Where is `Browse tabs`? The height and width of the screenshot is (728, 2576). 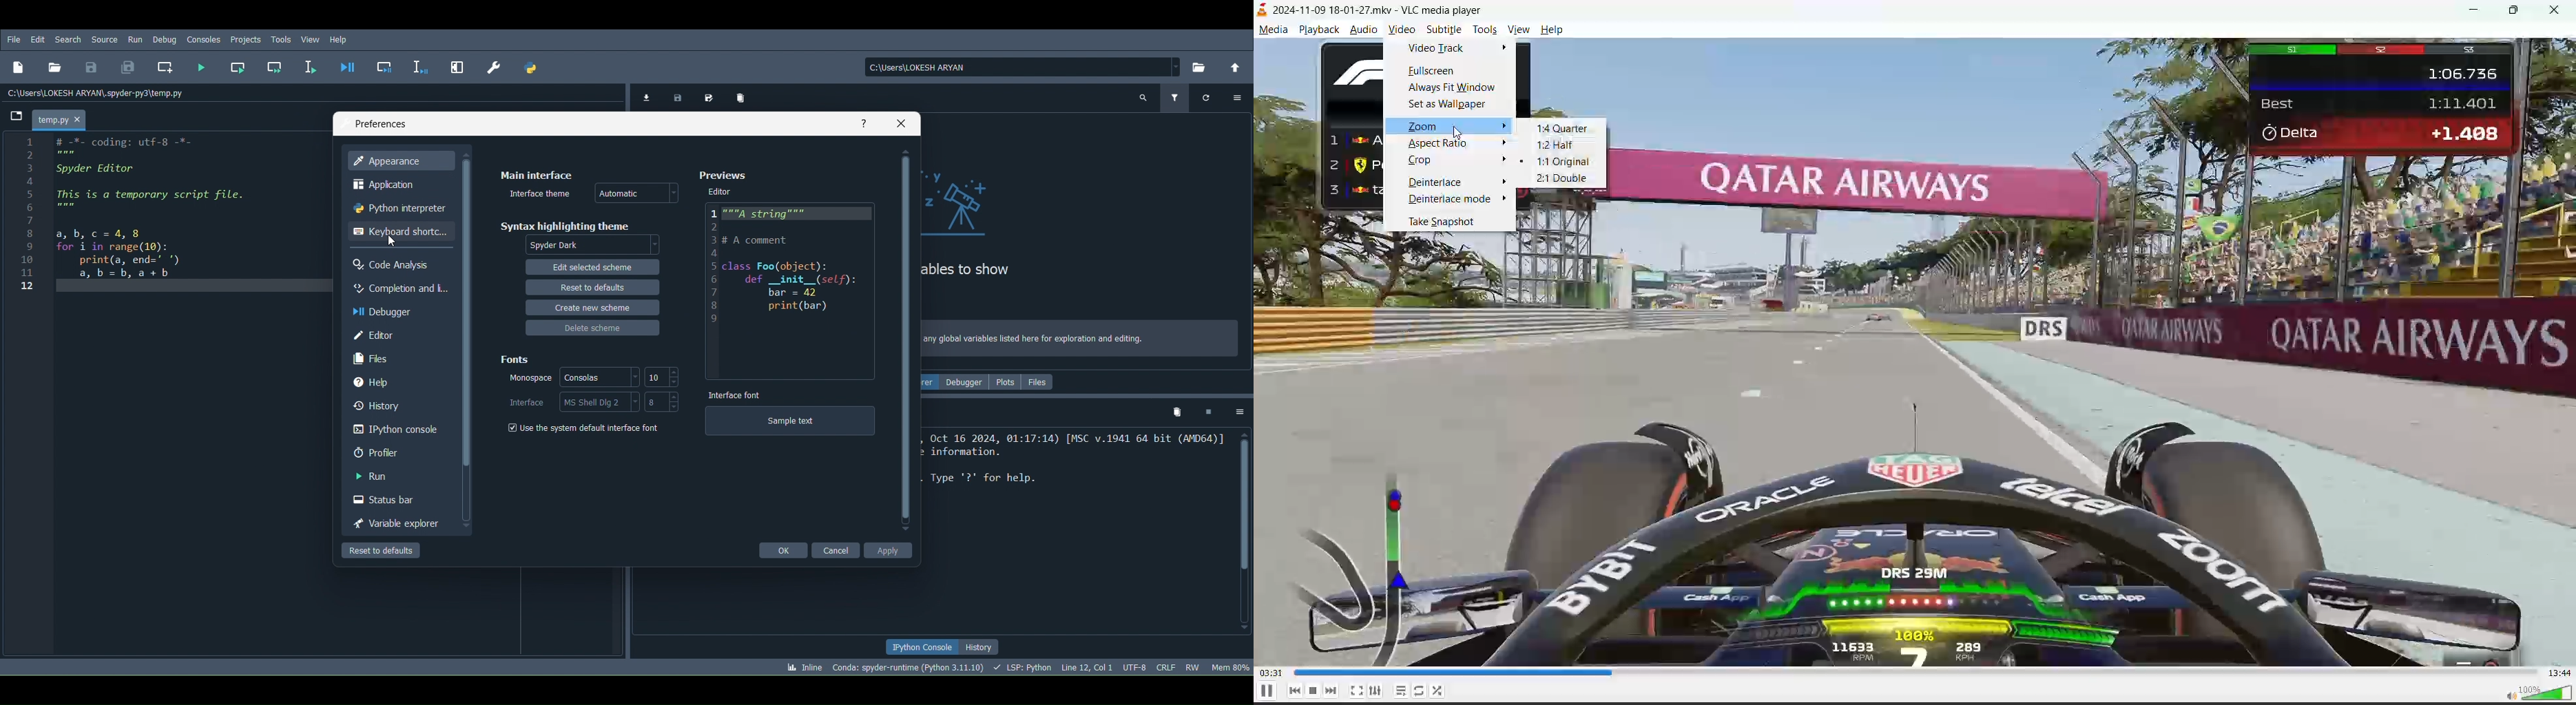 Browse tabs is located at coordinates (14, 119).